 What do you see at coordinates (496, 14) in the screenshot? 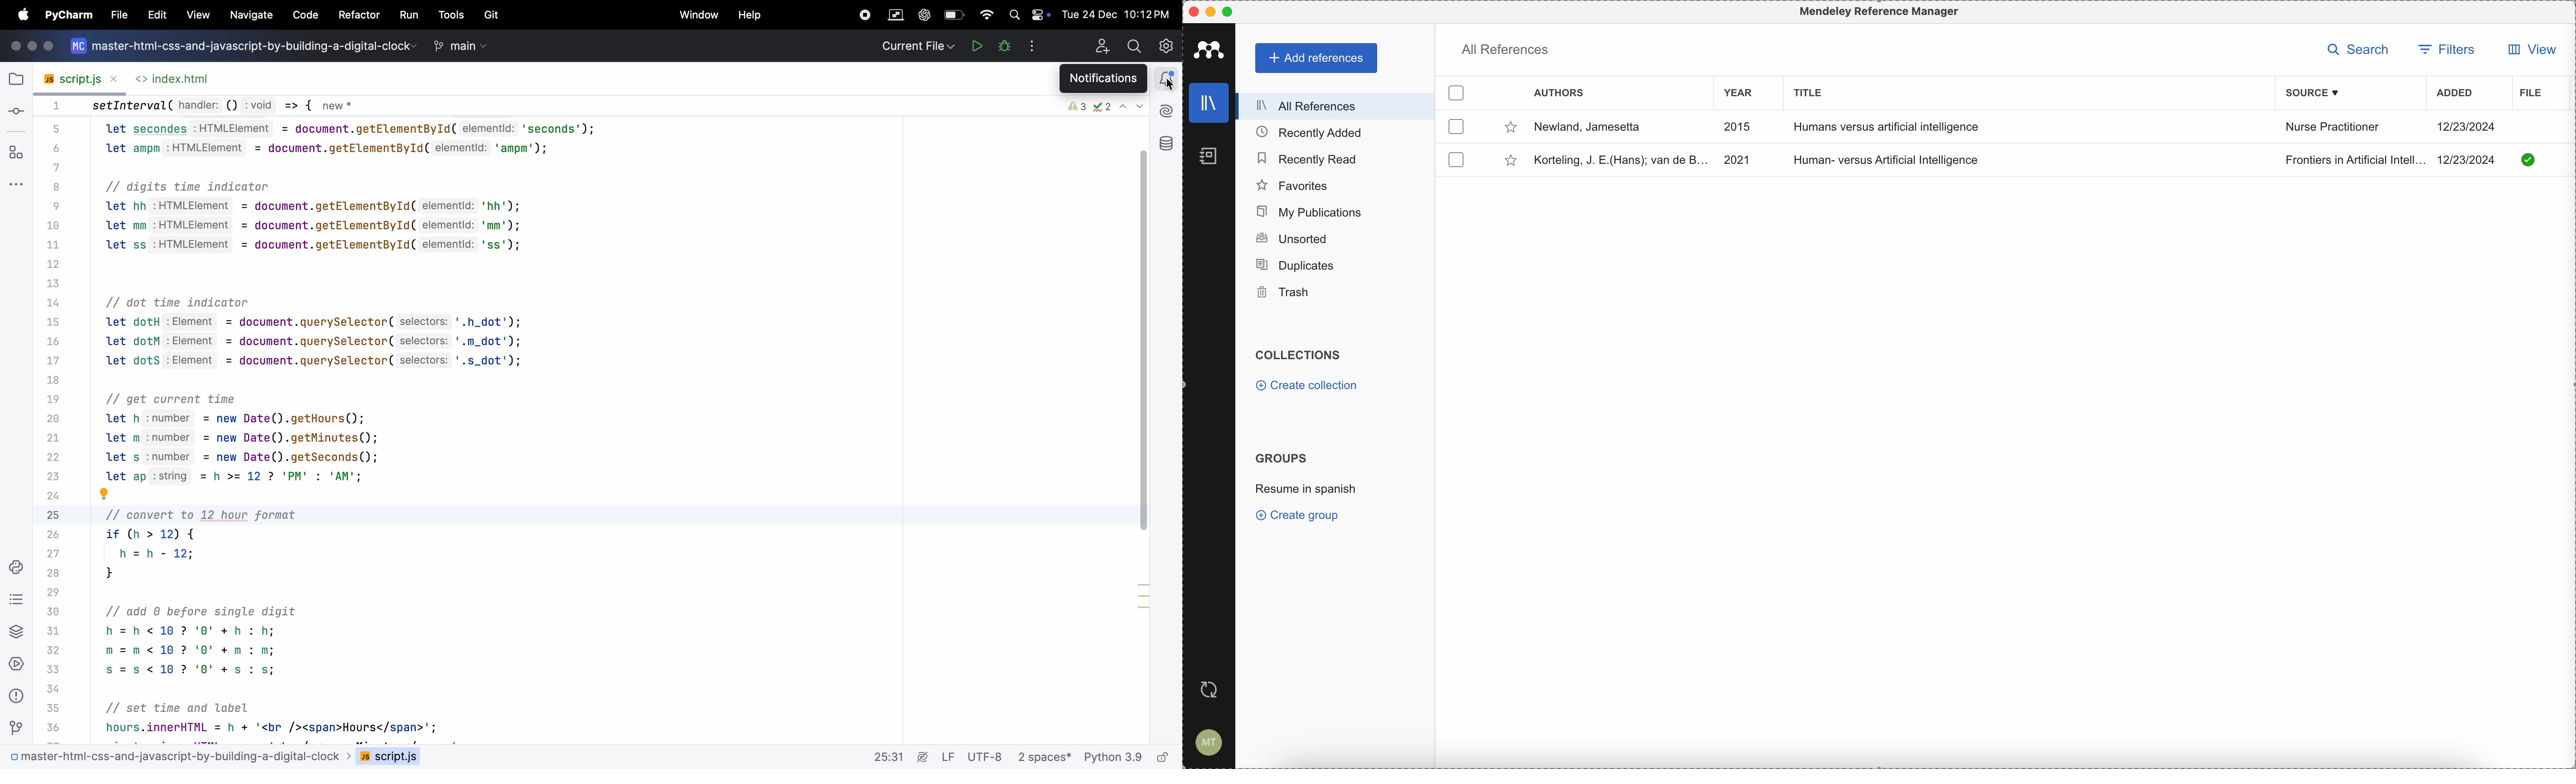
I see `Git` at bounding box center [496, 14].